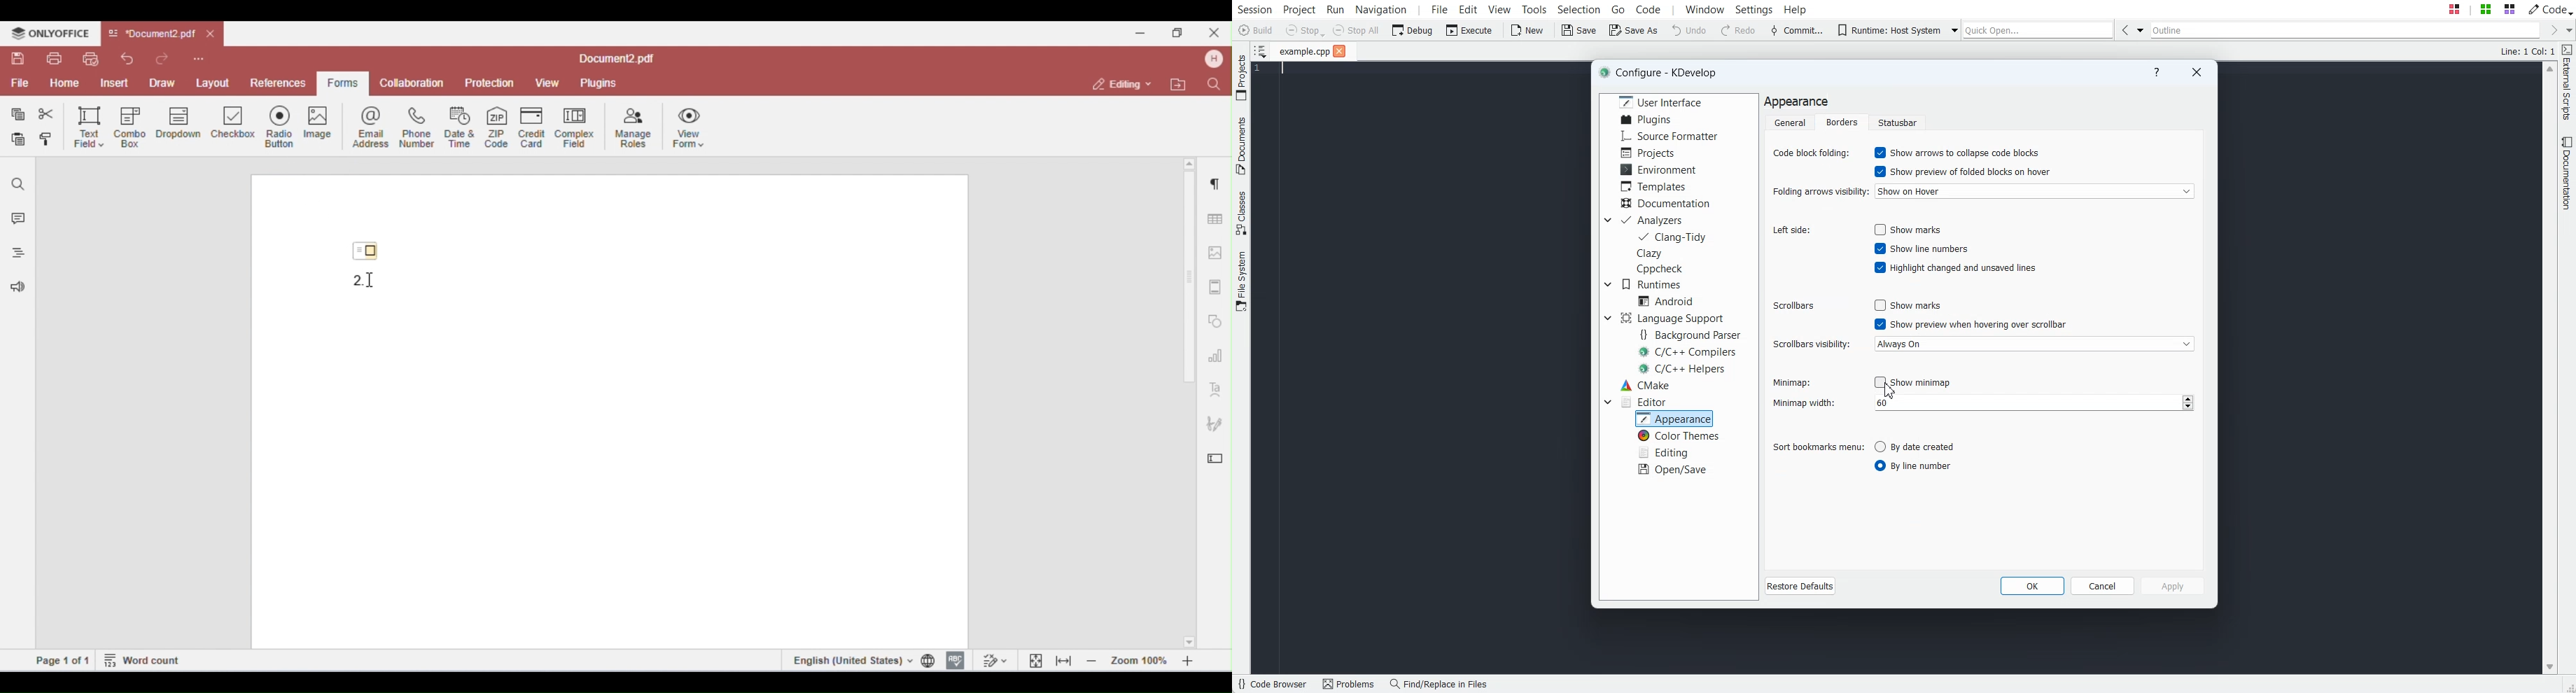 The image size is (2576, 700). Describe the element at coordinates (2568, 173) in the screenshot. I see `Documentation` at that location.